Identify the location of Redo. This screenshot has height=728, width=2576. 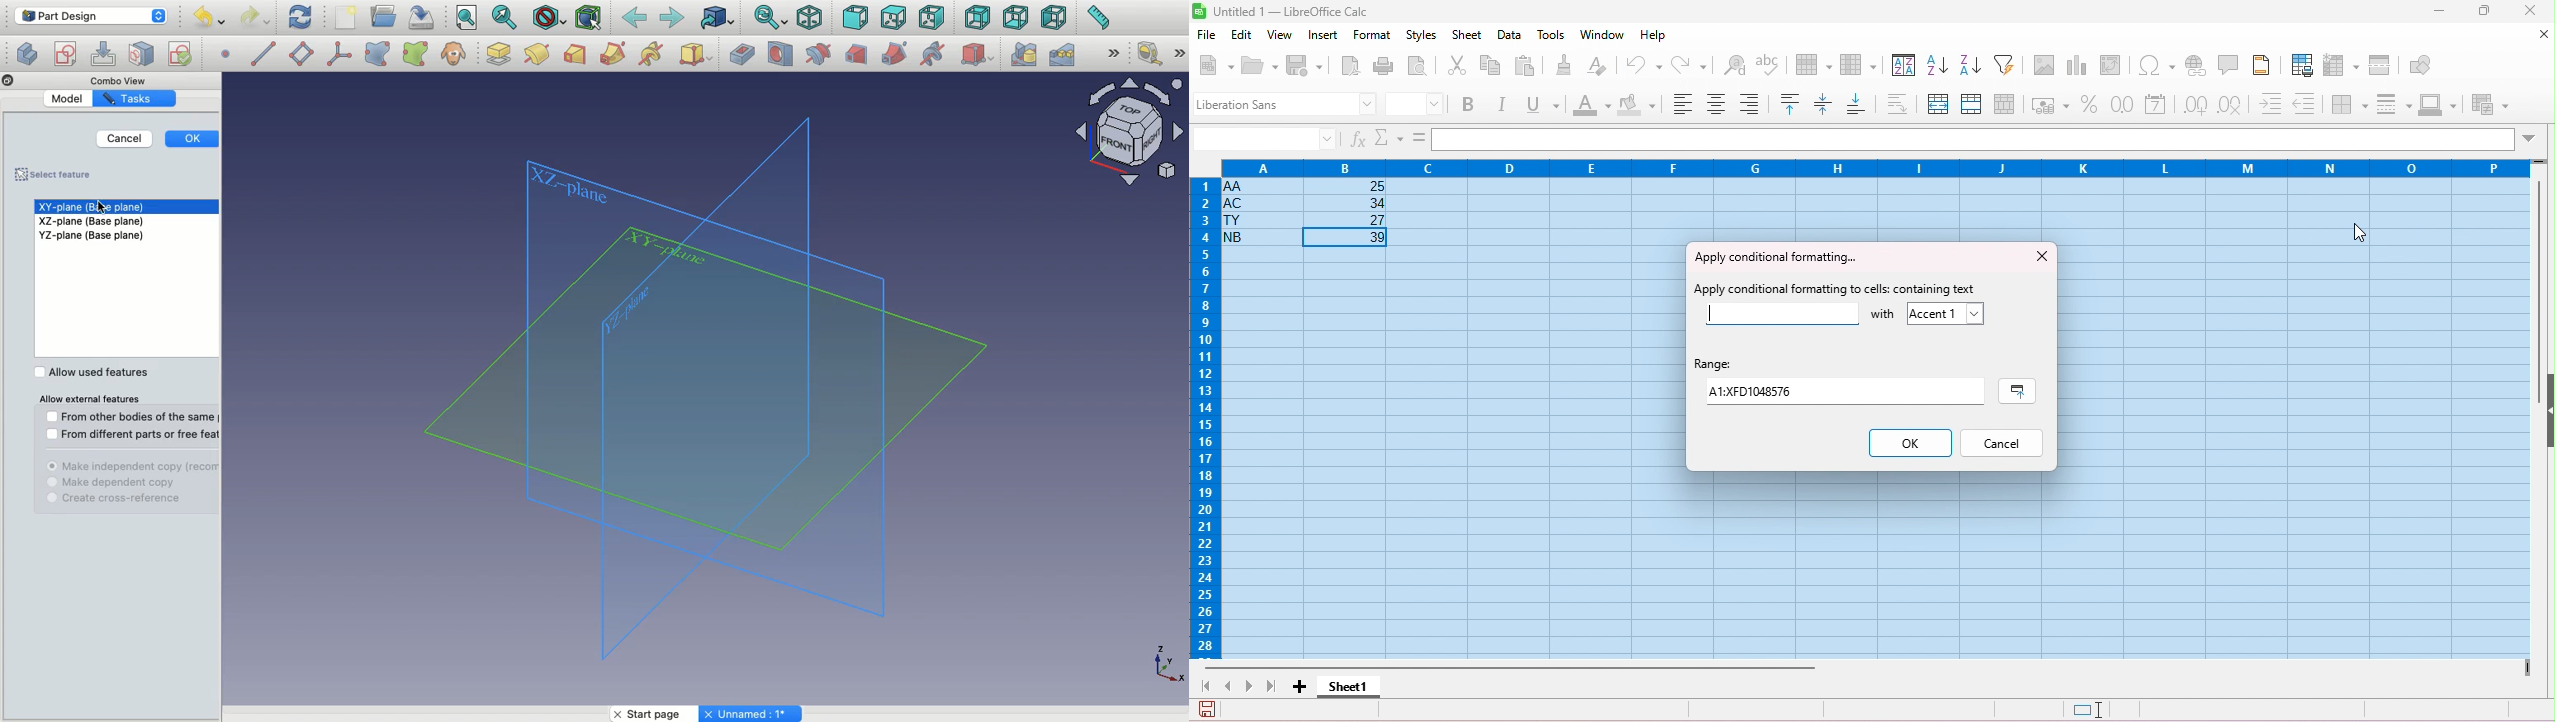
(258, 17).